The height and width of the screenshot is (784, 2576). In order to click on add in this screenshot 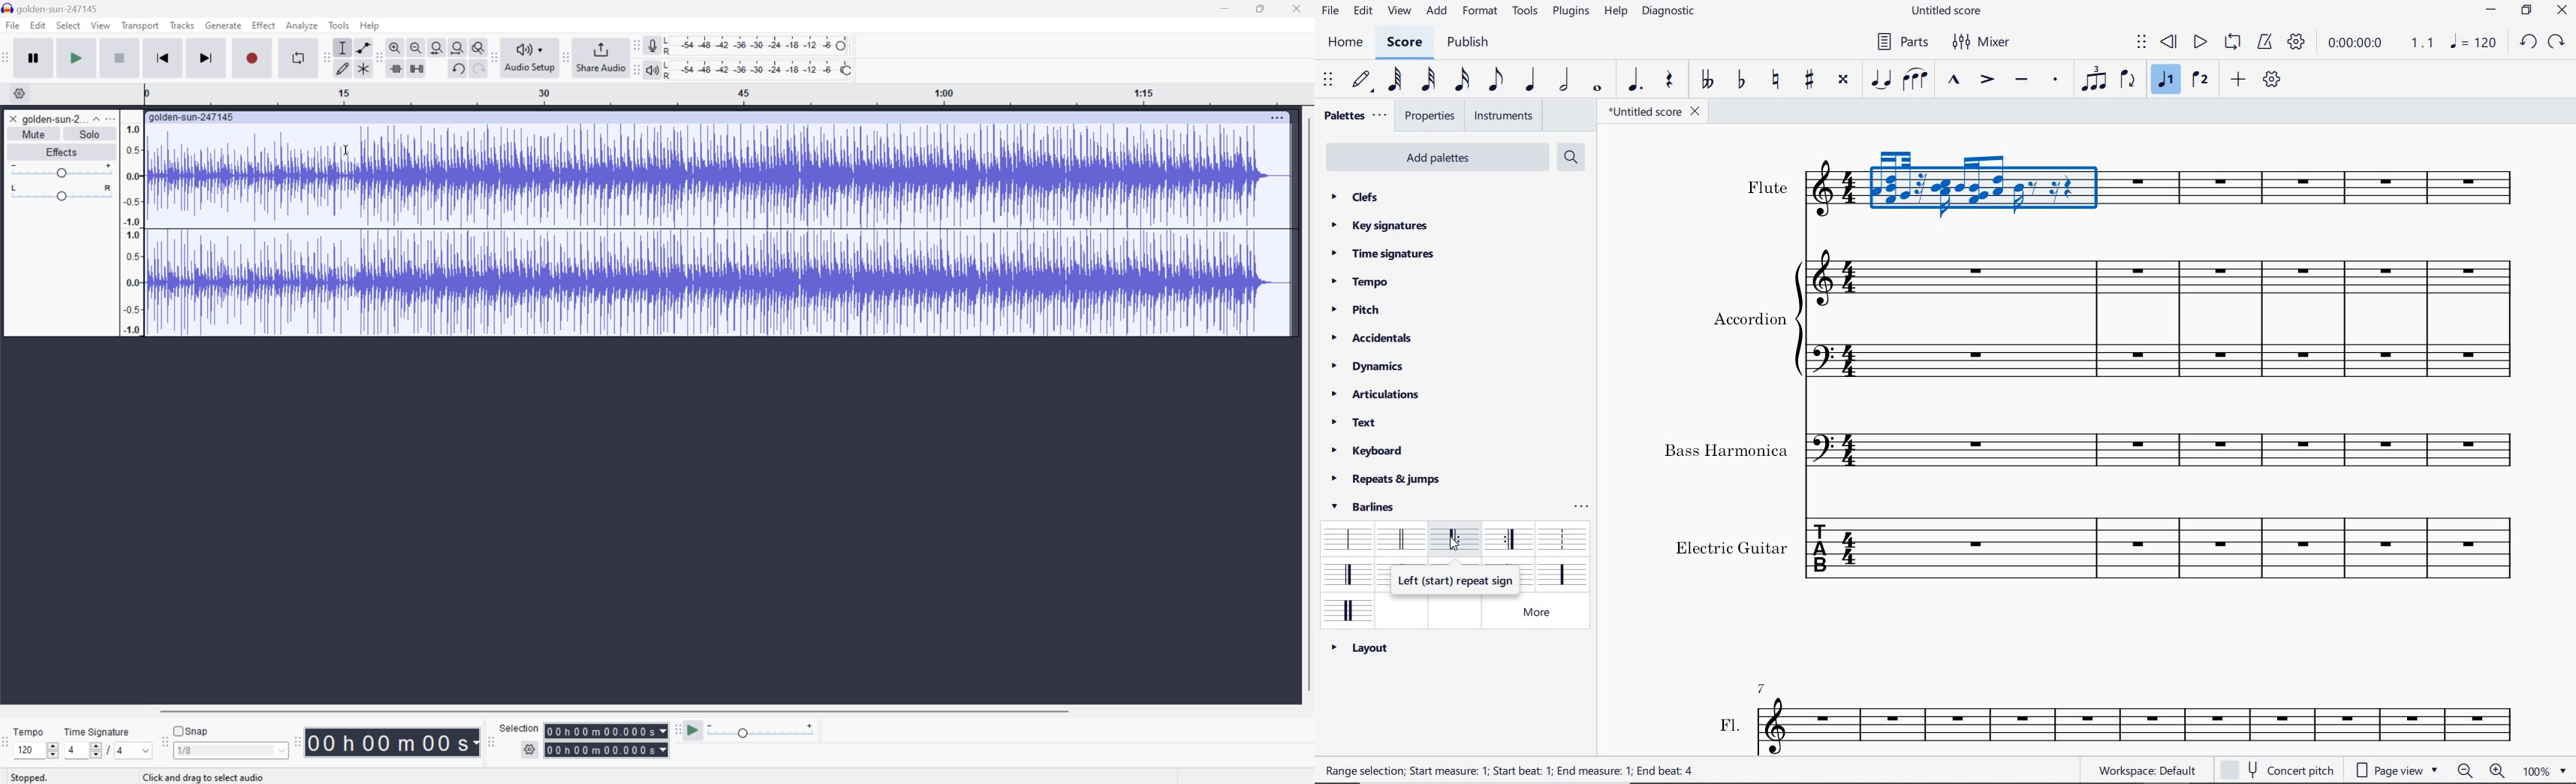, I will do `click(2238, 79)`.